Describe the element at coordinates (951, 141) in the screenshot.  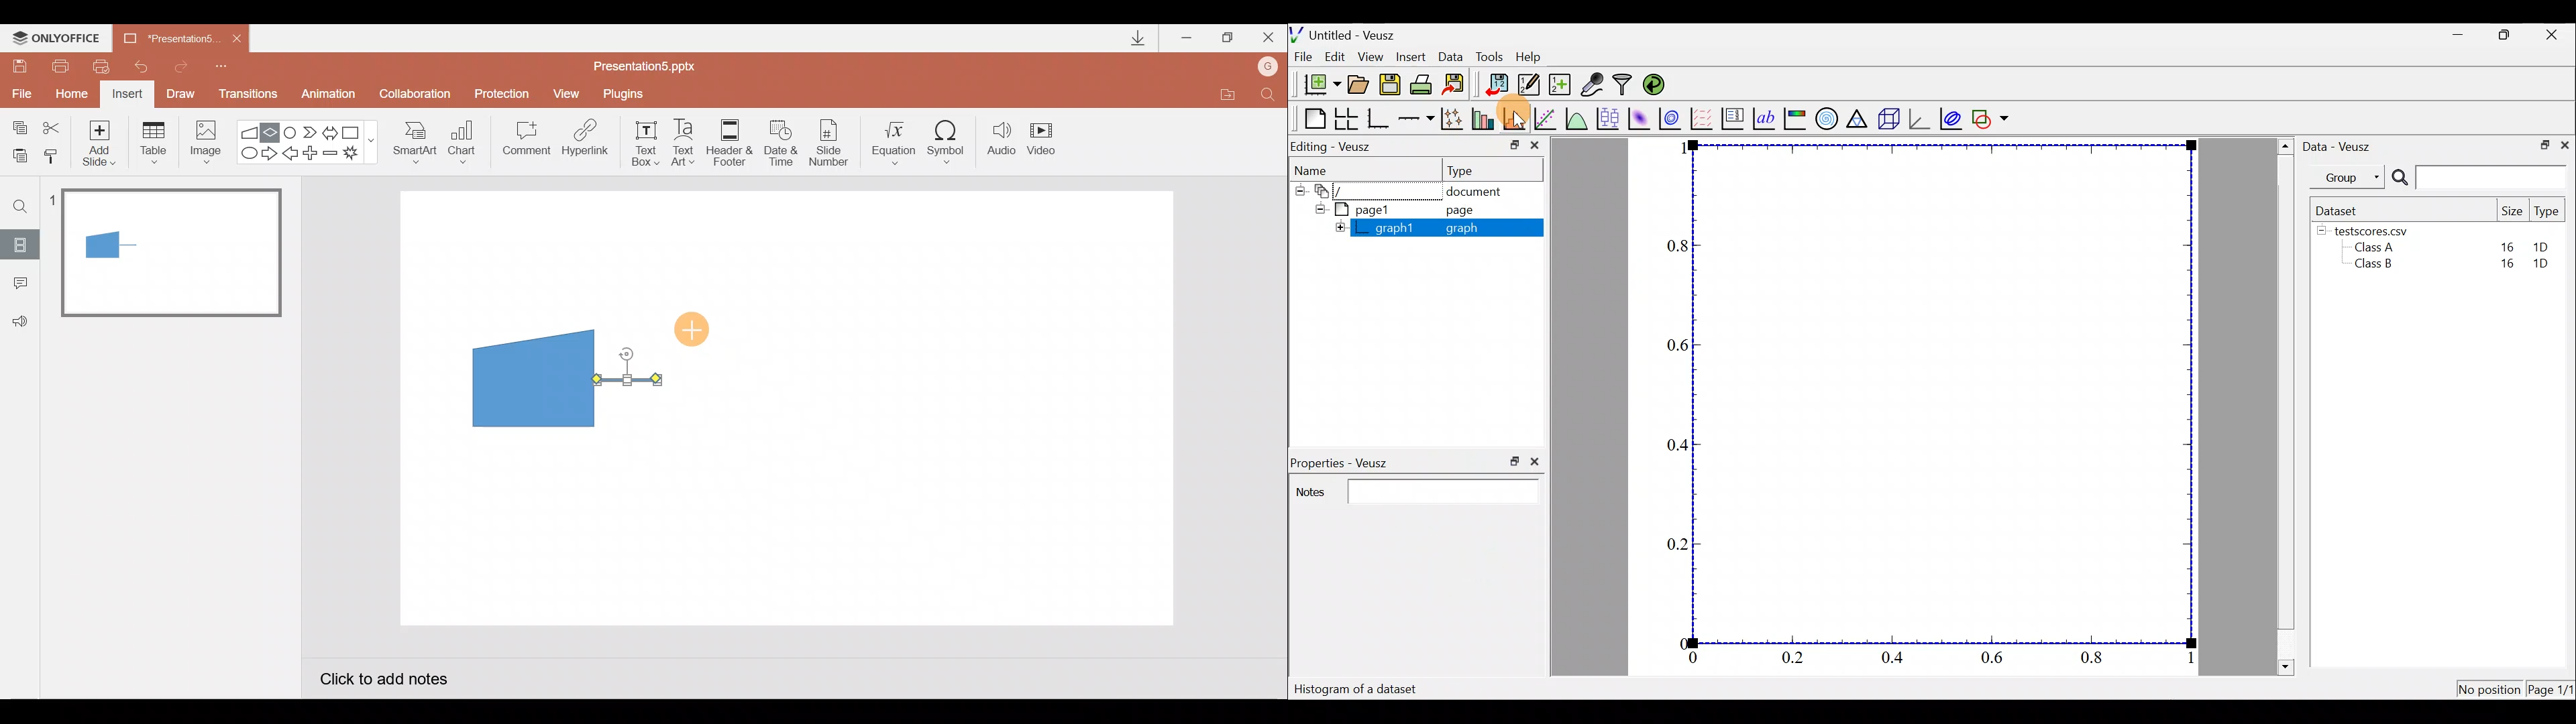
I see `Symbol` at that location.